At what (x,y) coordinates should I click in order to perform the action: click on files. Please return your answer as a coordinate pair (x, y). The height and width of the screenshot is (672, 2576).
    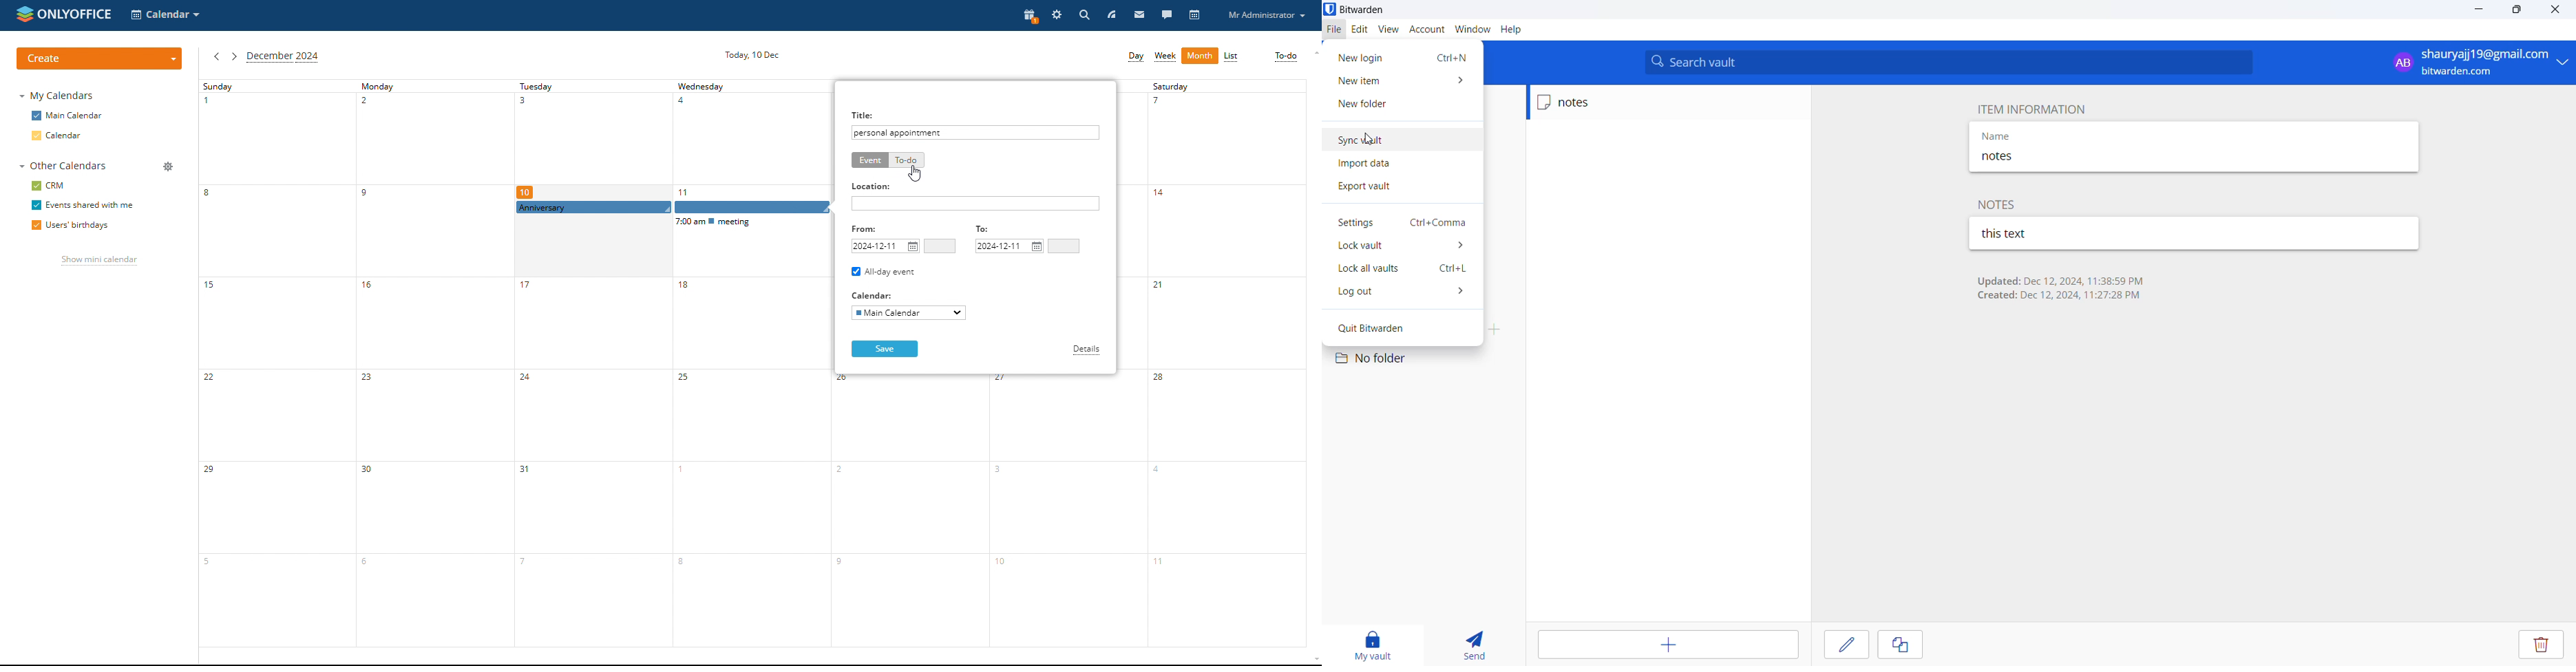
    Looking at the image, I should click on (1331, 28).